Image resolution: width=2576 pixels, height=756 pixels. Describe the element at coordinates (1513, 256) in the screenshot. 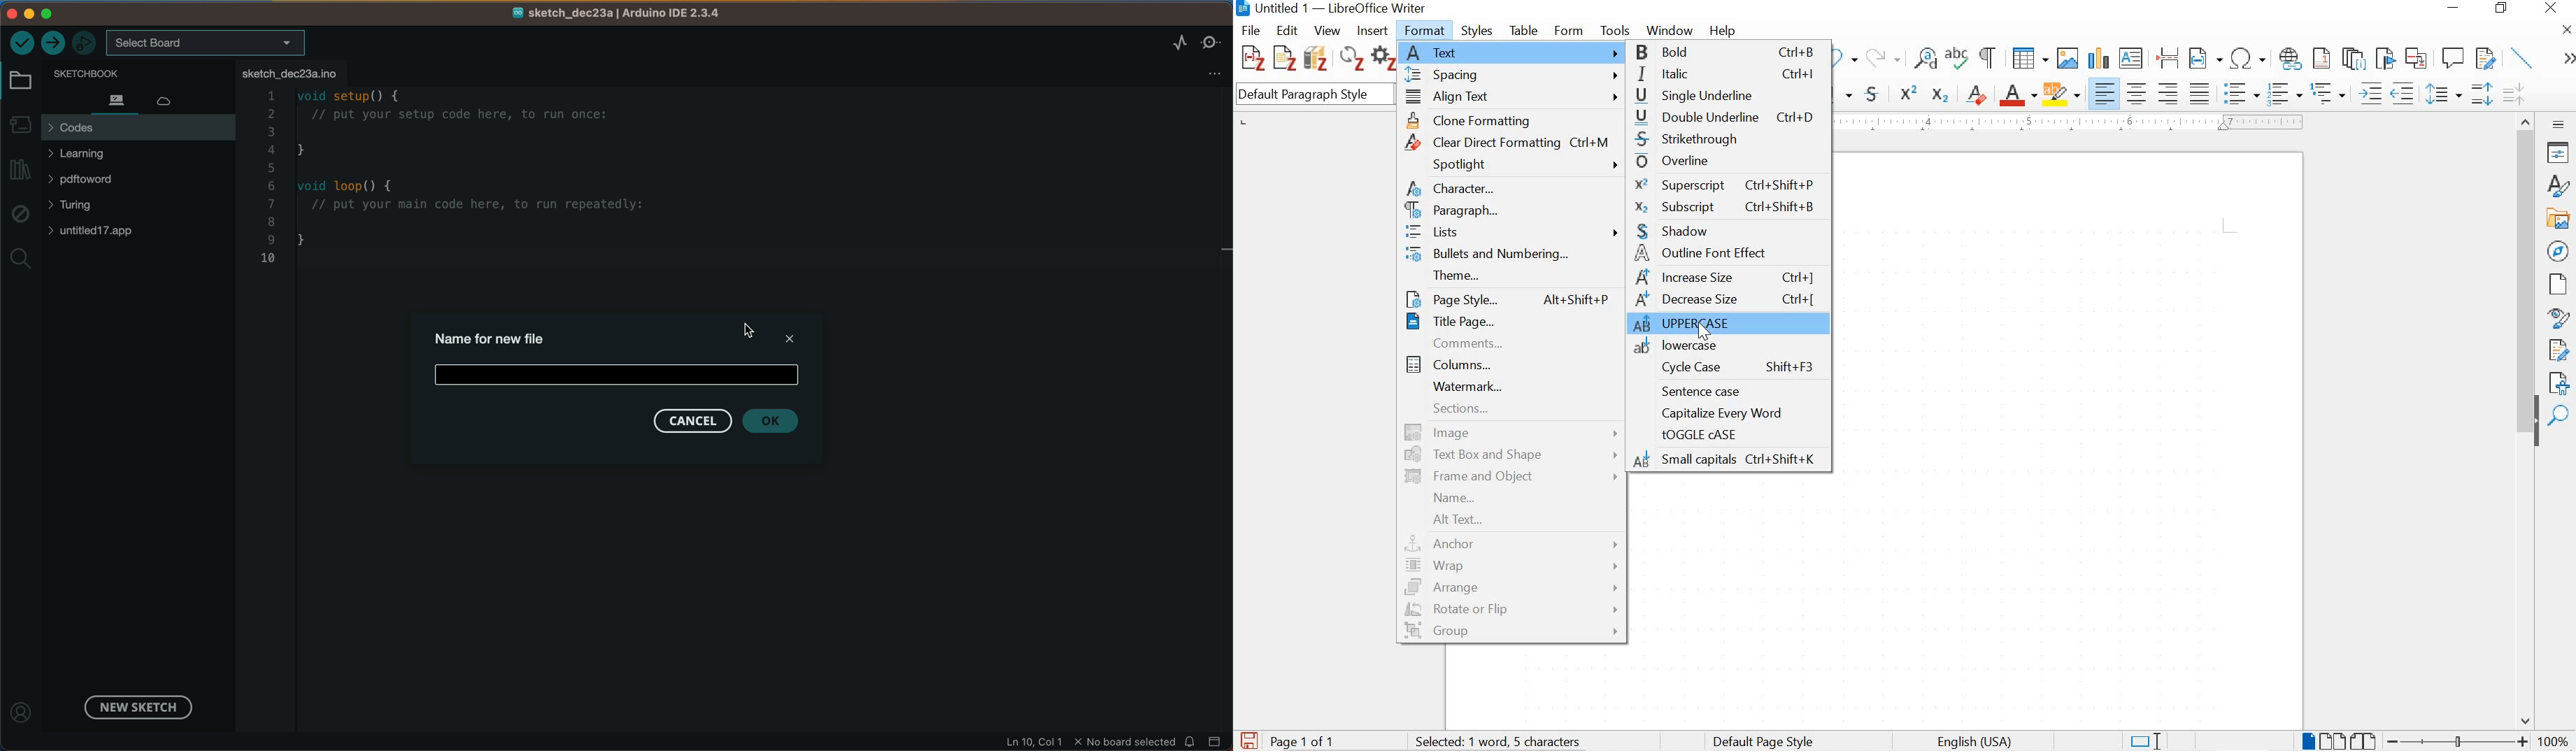

I see `bullets and numbering` at that location.